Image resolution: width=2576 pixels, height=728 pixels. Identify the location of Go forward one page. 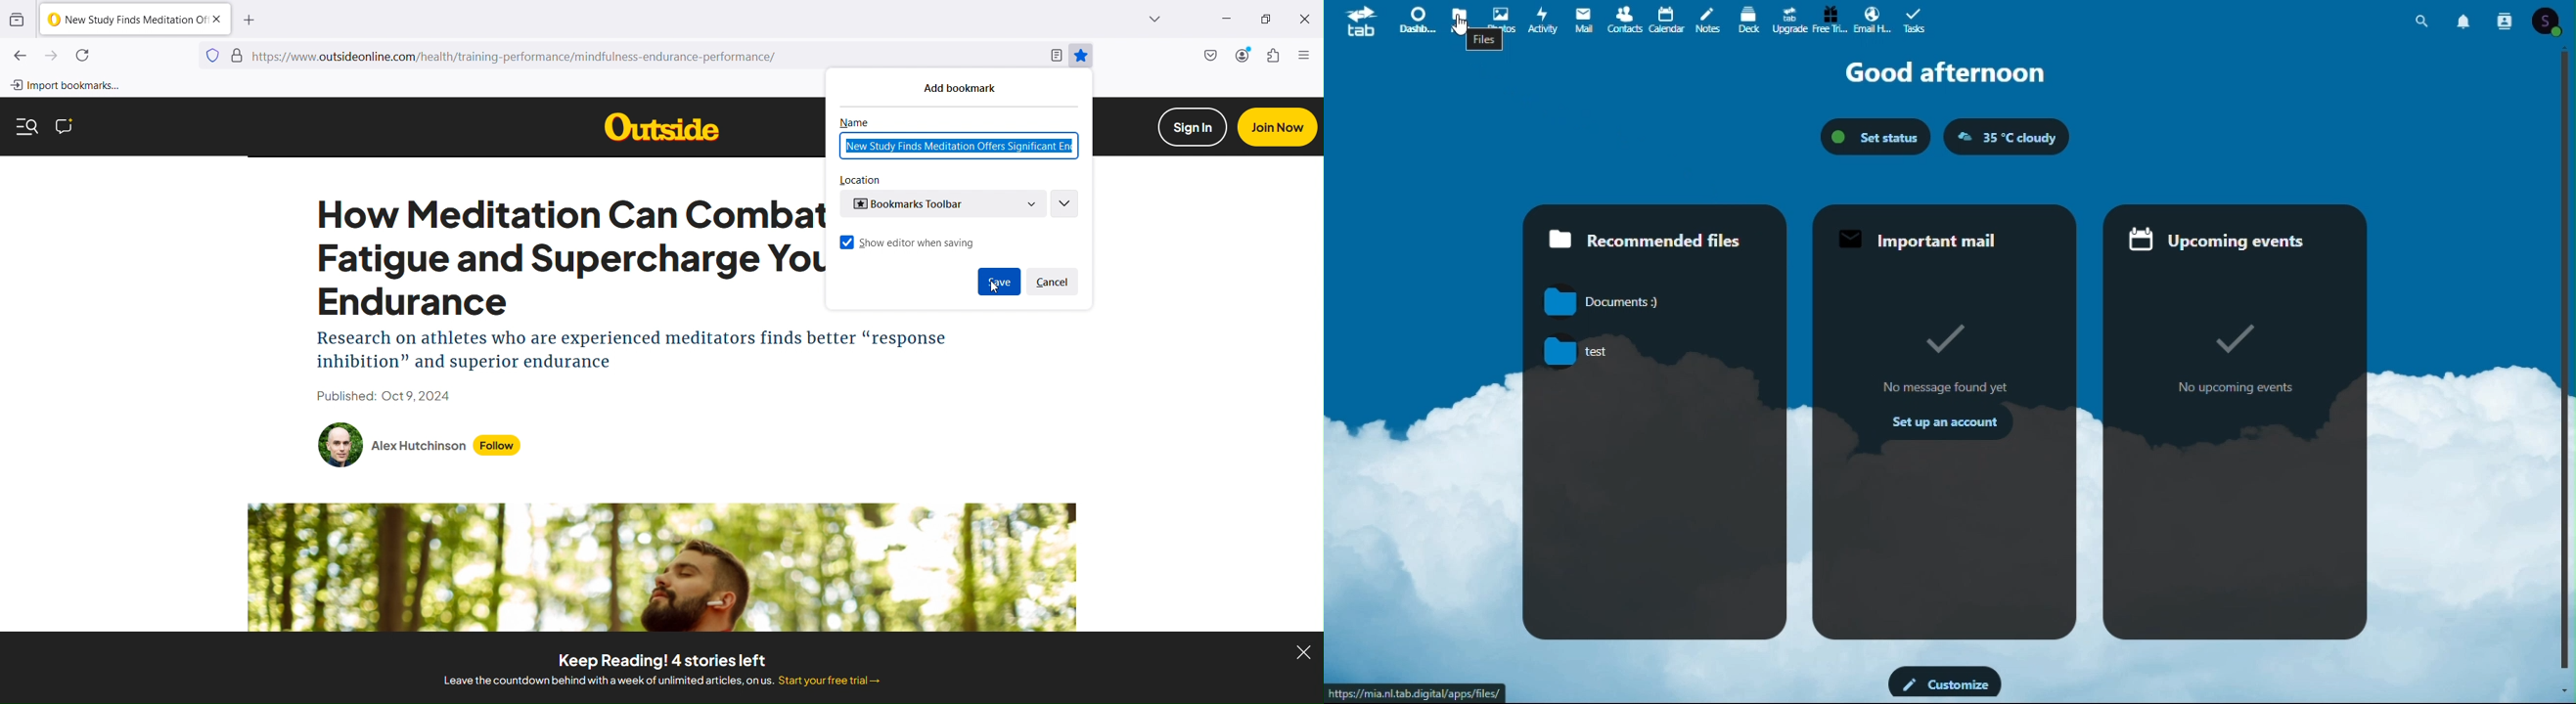
(52, 57).